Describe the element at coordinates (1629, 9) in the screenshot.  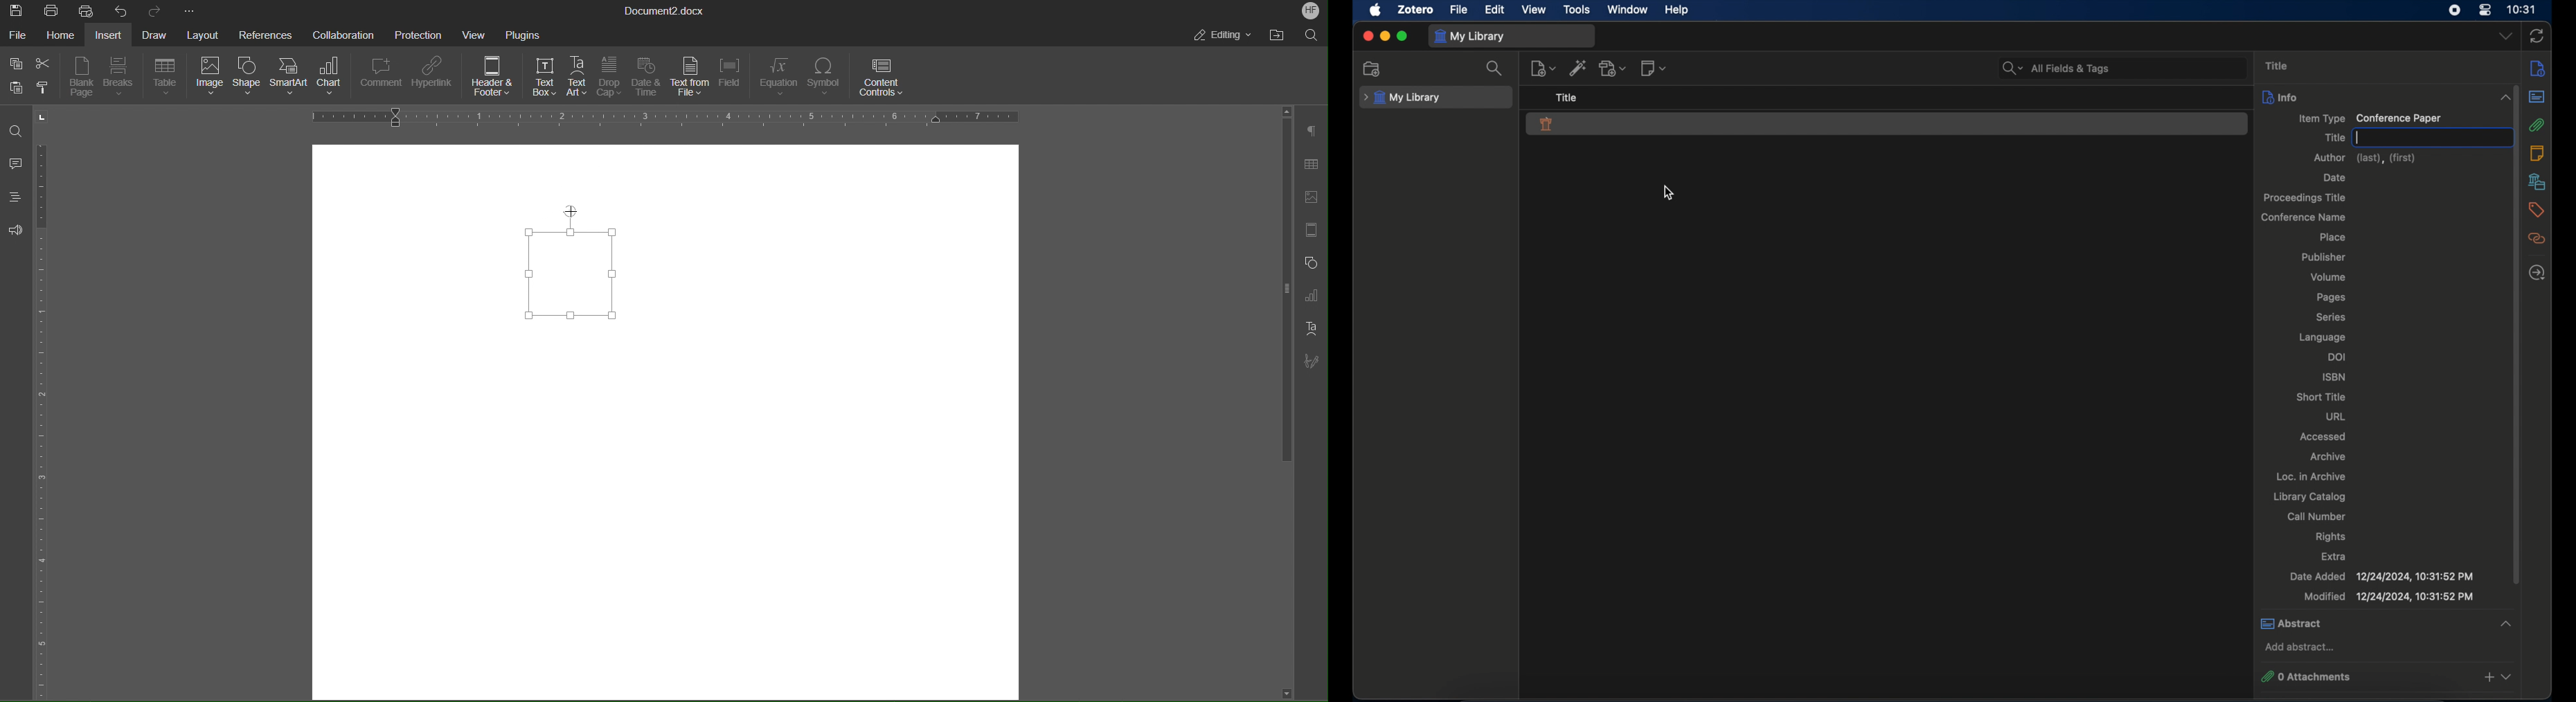
I see `window` at that location.